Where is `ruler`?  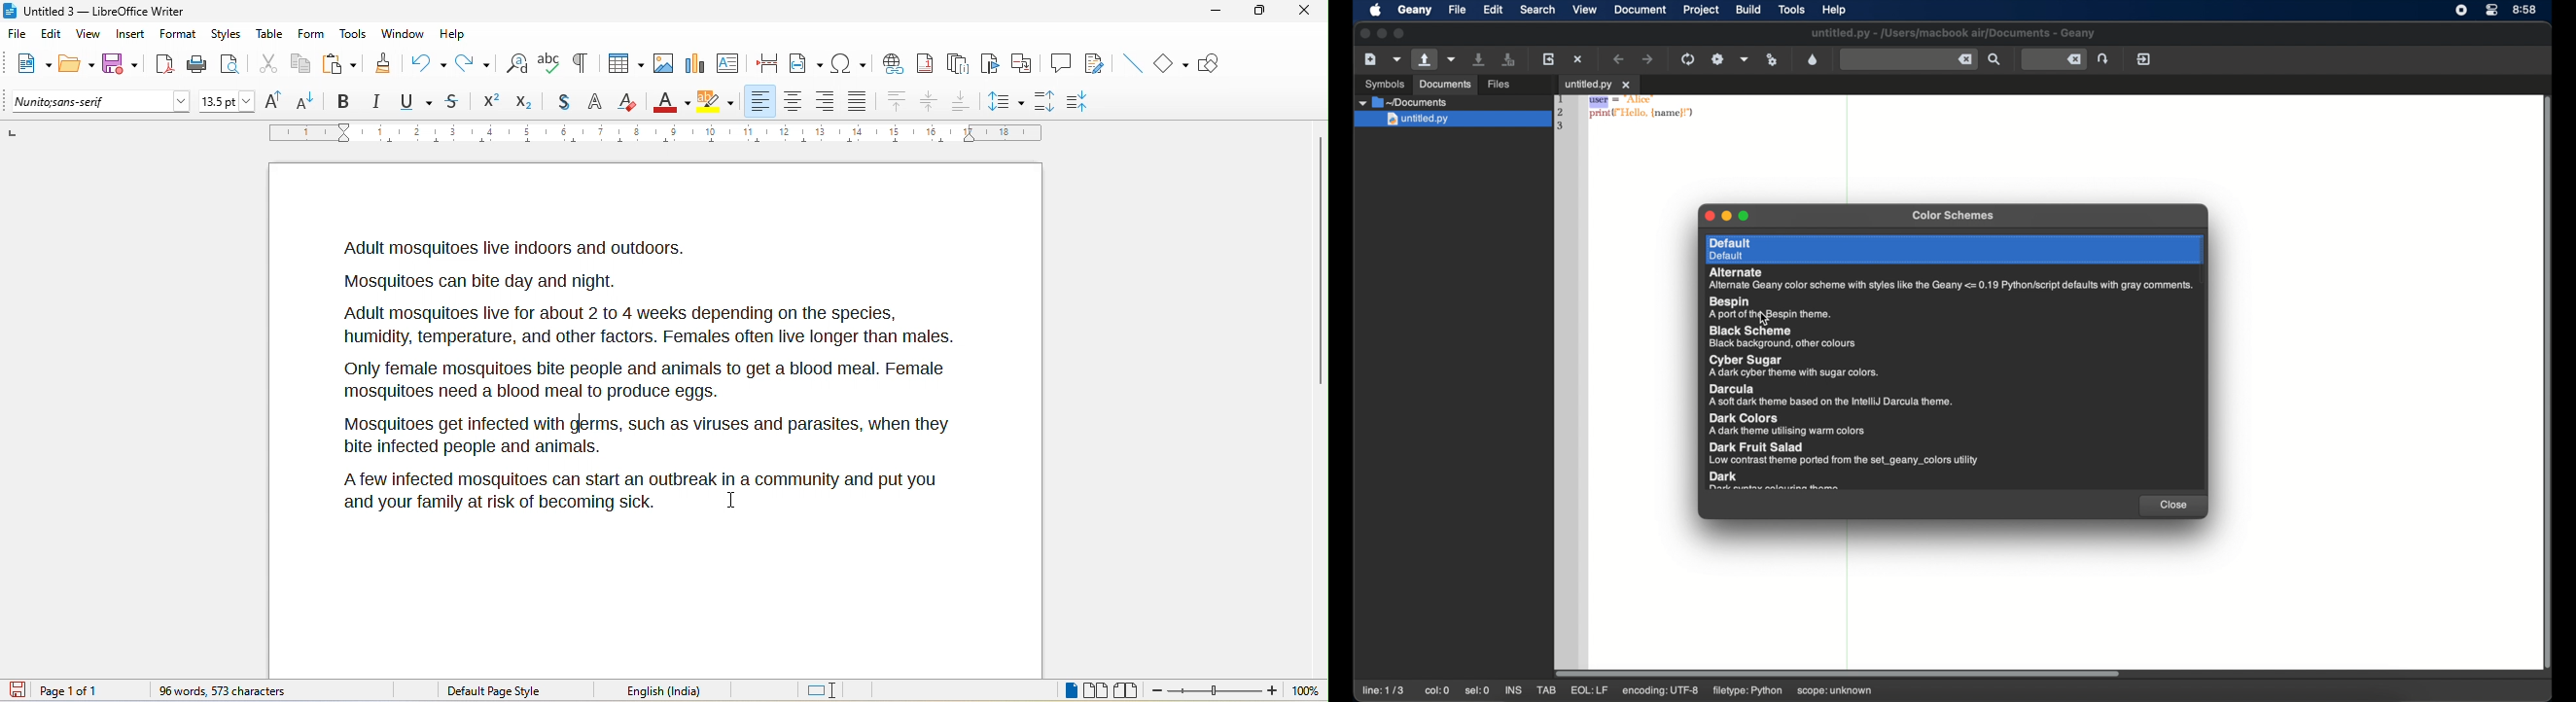
ruler is located at coordinates (654, 133).